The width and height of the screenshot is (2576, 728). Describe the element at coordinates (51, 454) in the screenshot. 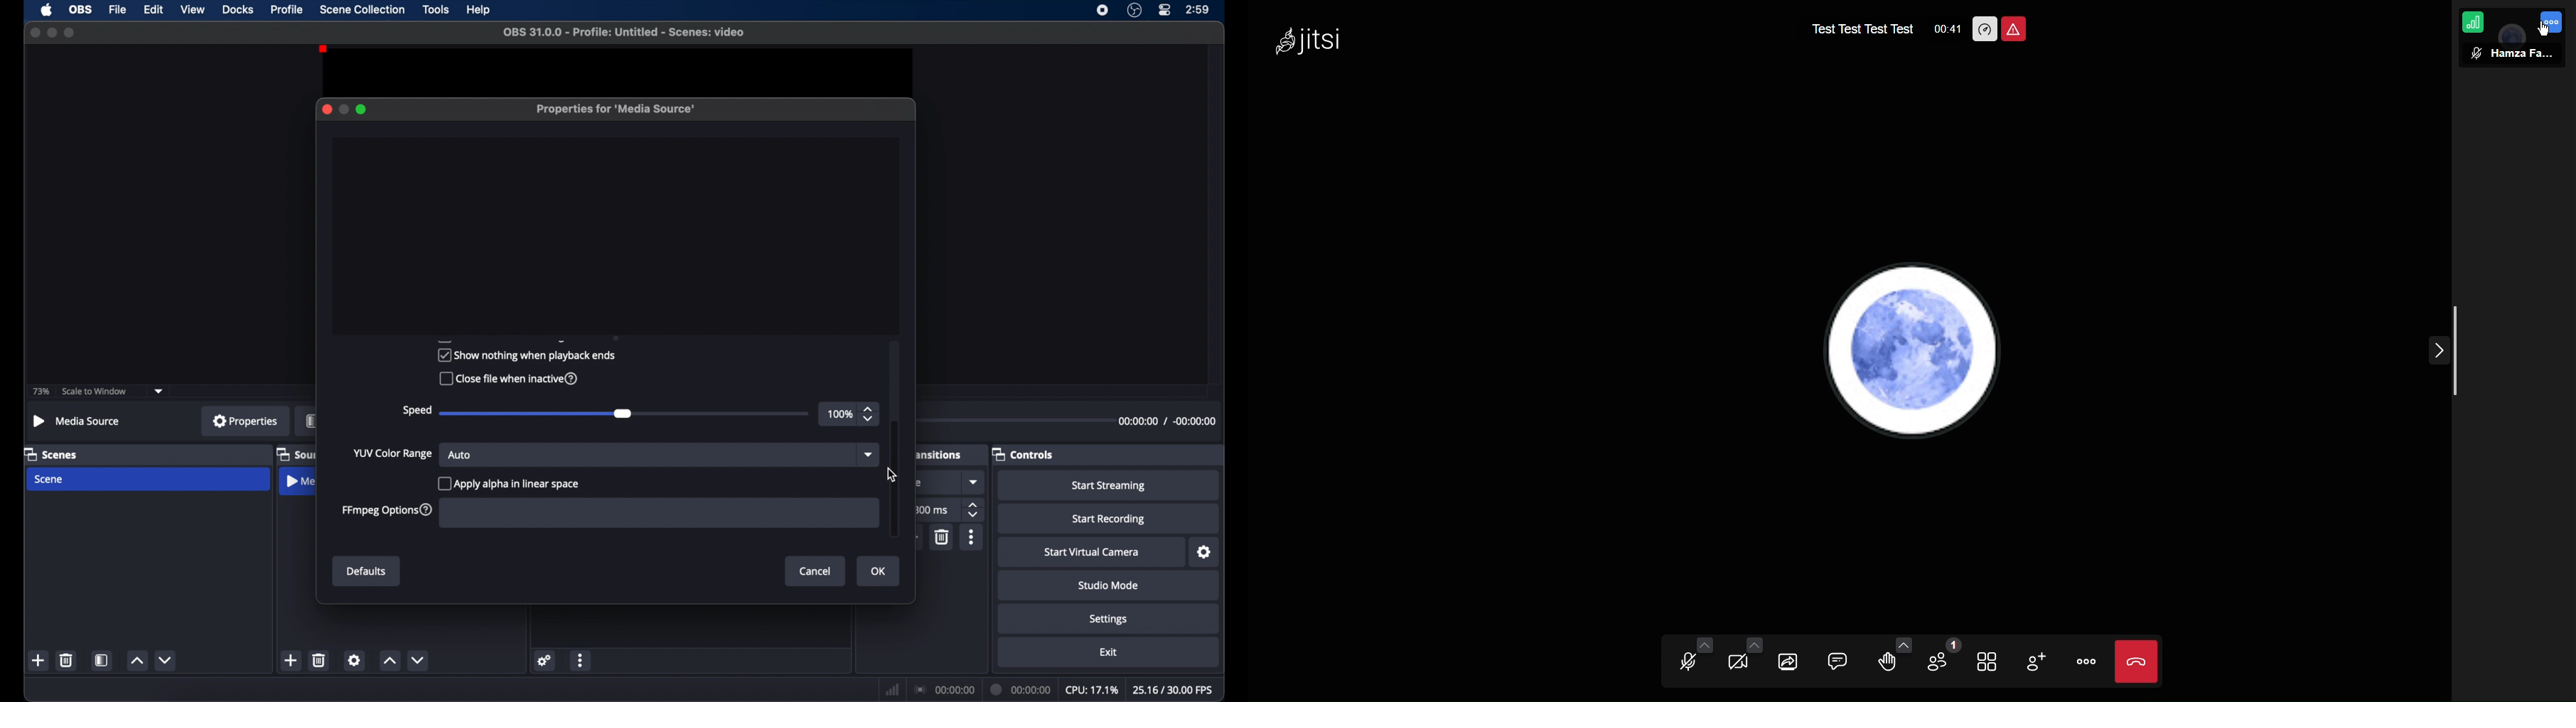

I see `scenes` at that location.